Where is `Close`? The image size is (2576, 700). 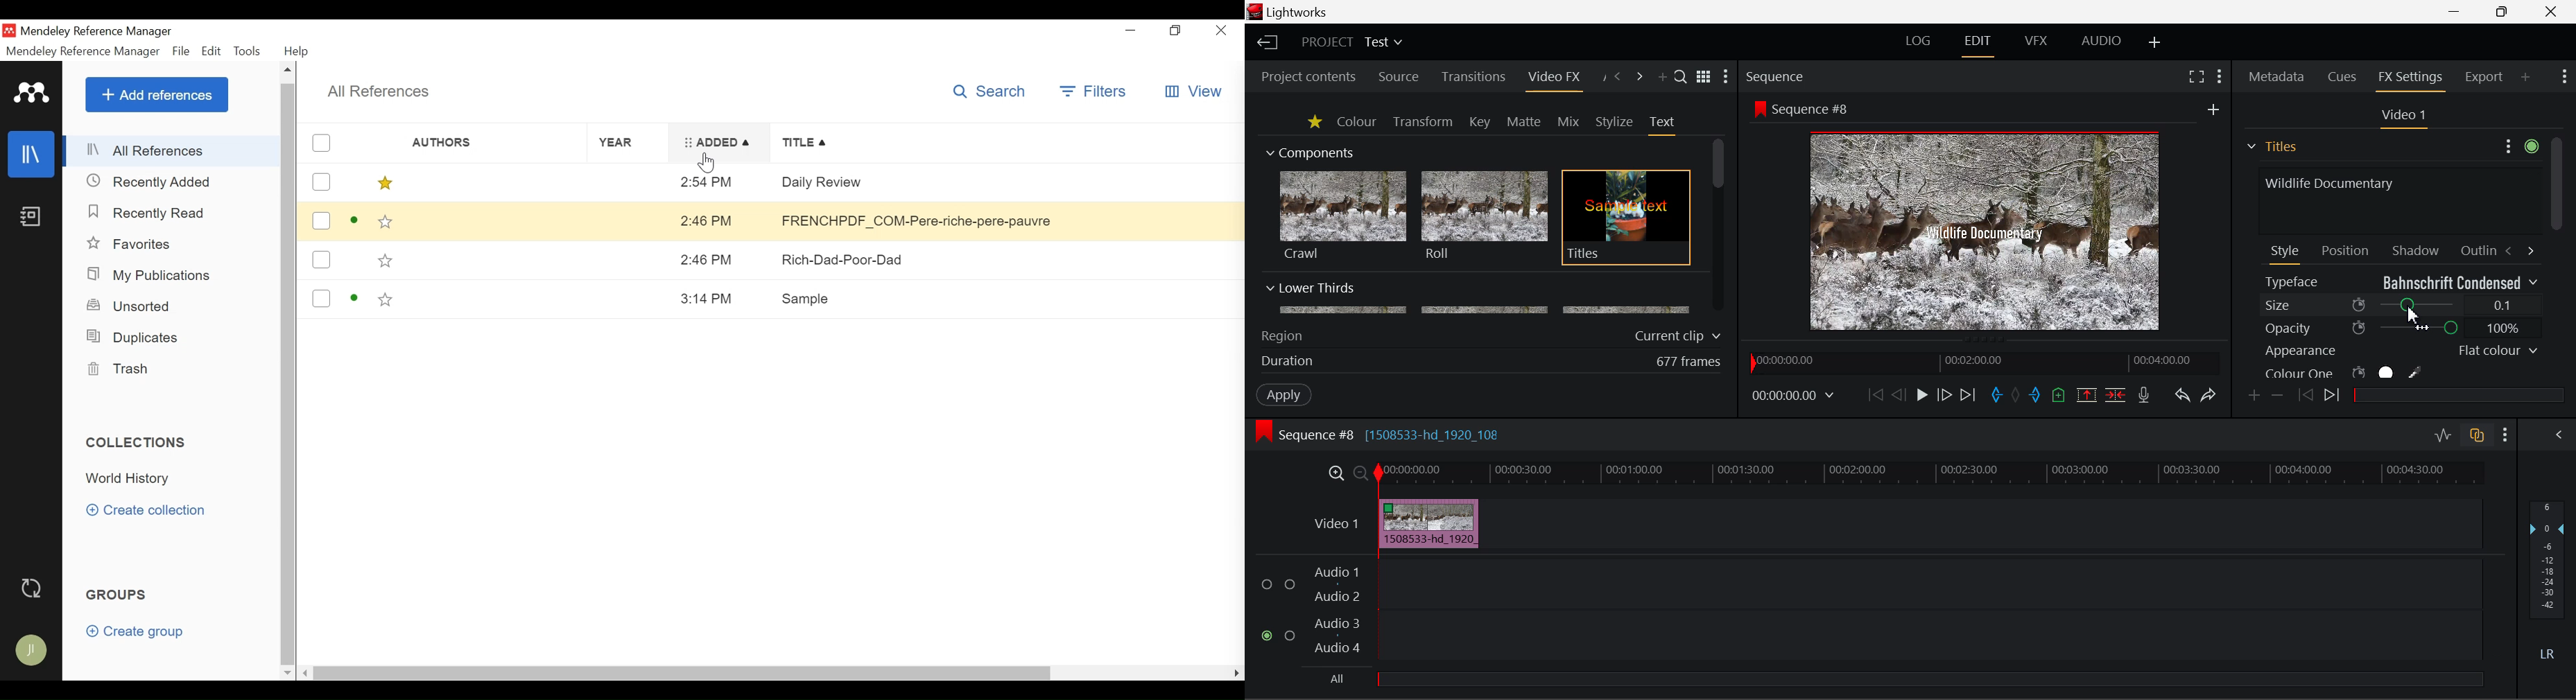
Close is located at coordinates (1222, 30).